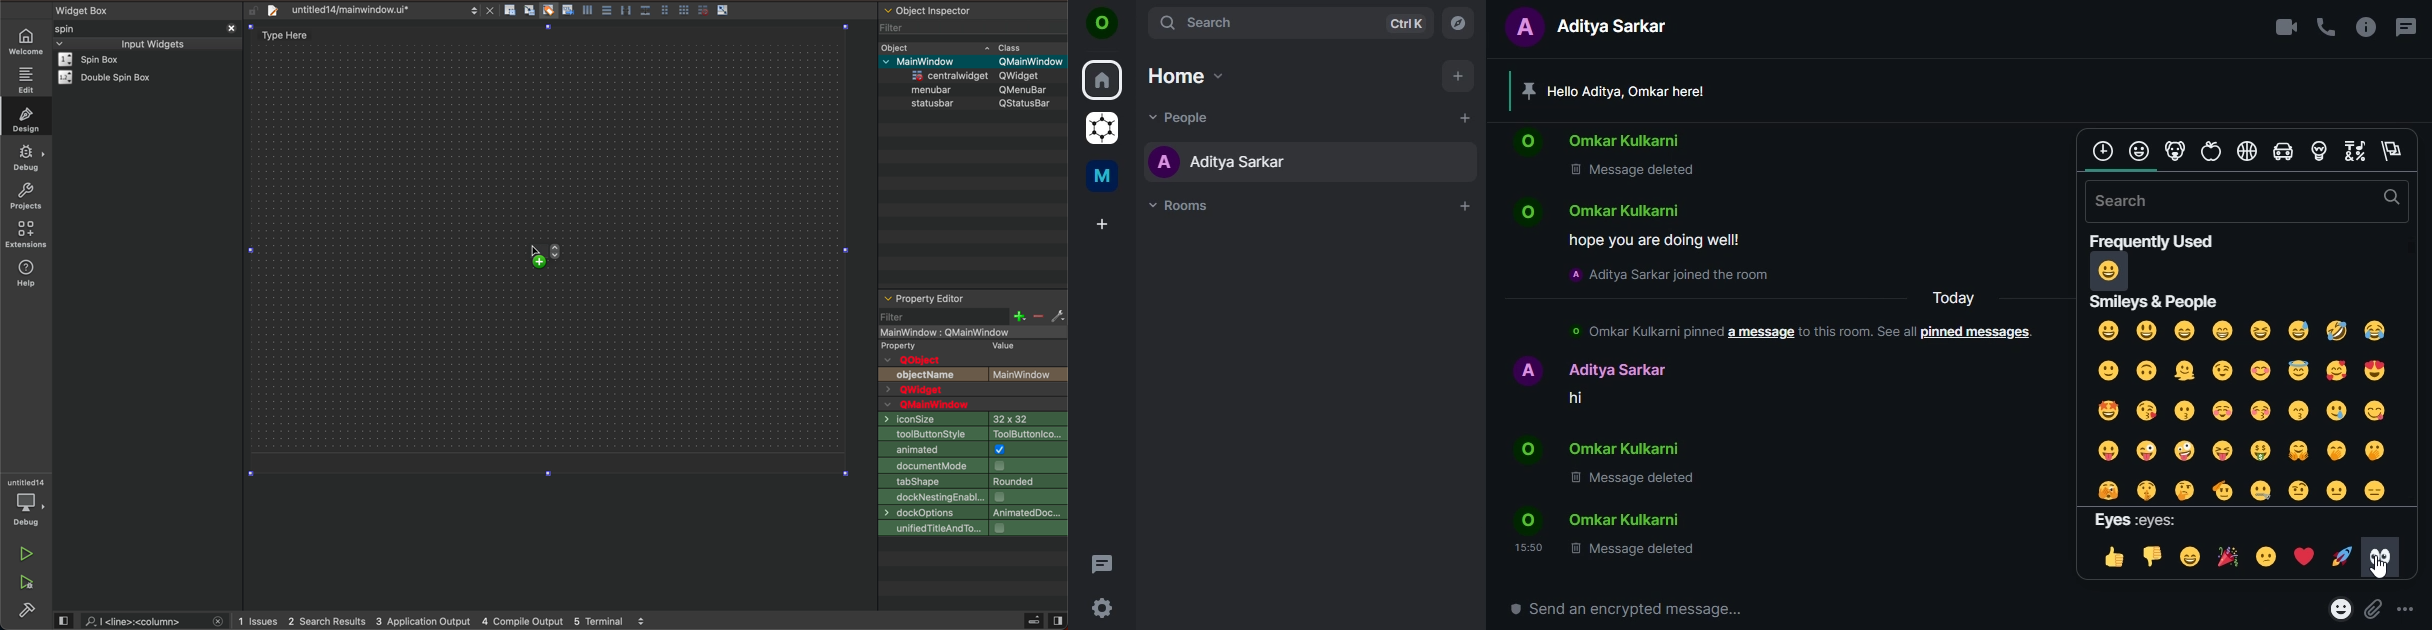  I want to click on winking face with tongue, so click(2144, 450).